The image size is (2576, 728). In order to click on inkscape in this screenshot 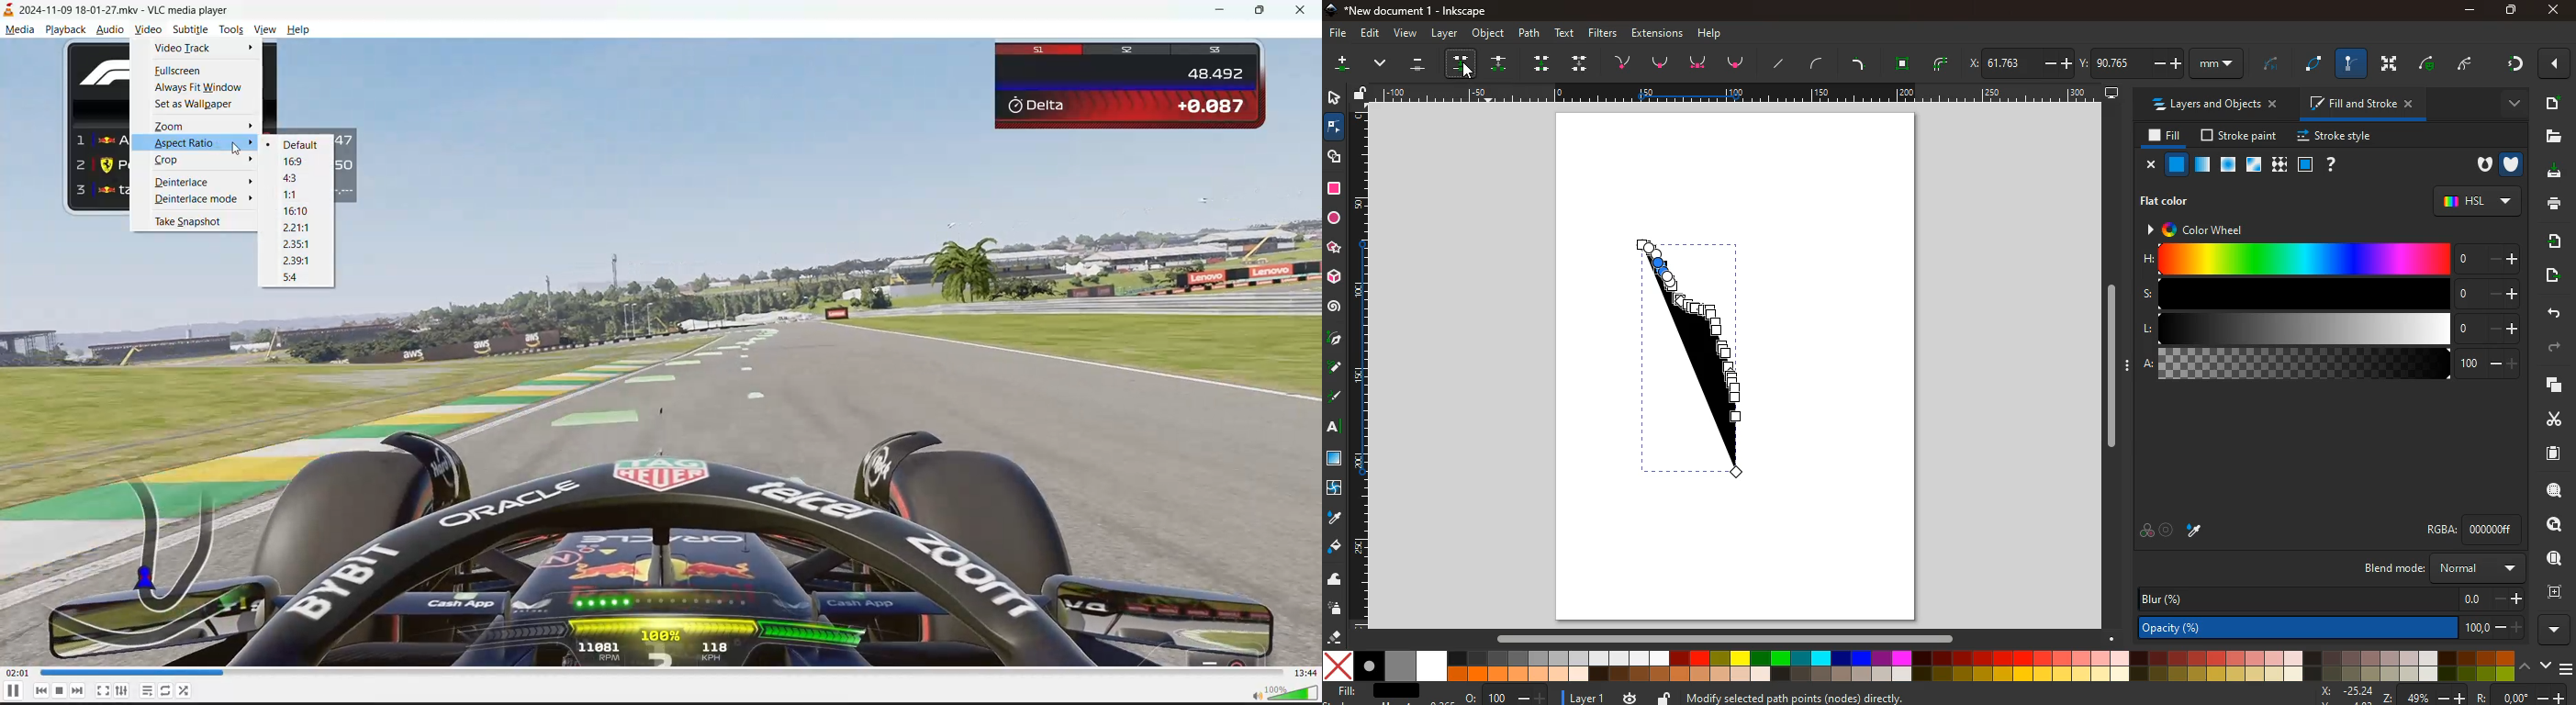, I will do `click(1413, 9)`.